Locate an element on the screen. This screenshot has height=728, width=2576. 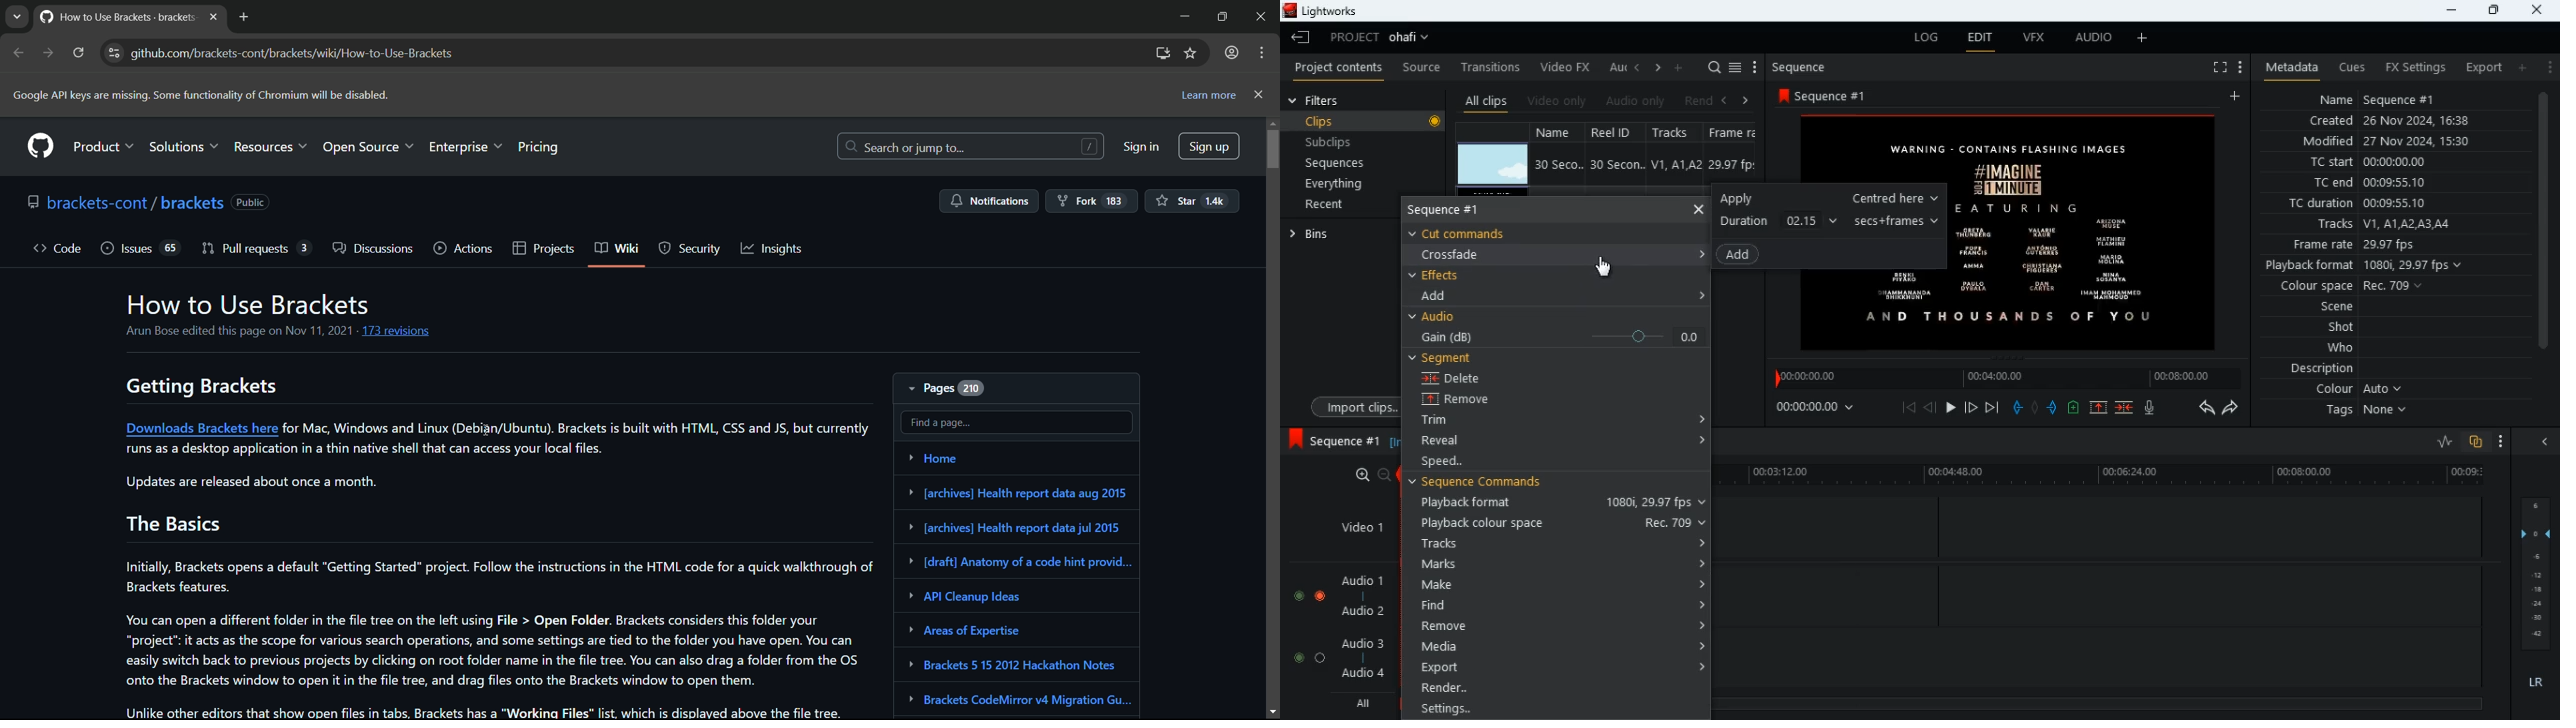
transitions is located at coordinates (1492, 65).